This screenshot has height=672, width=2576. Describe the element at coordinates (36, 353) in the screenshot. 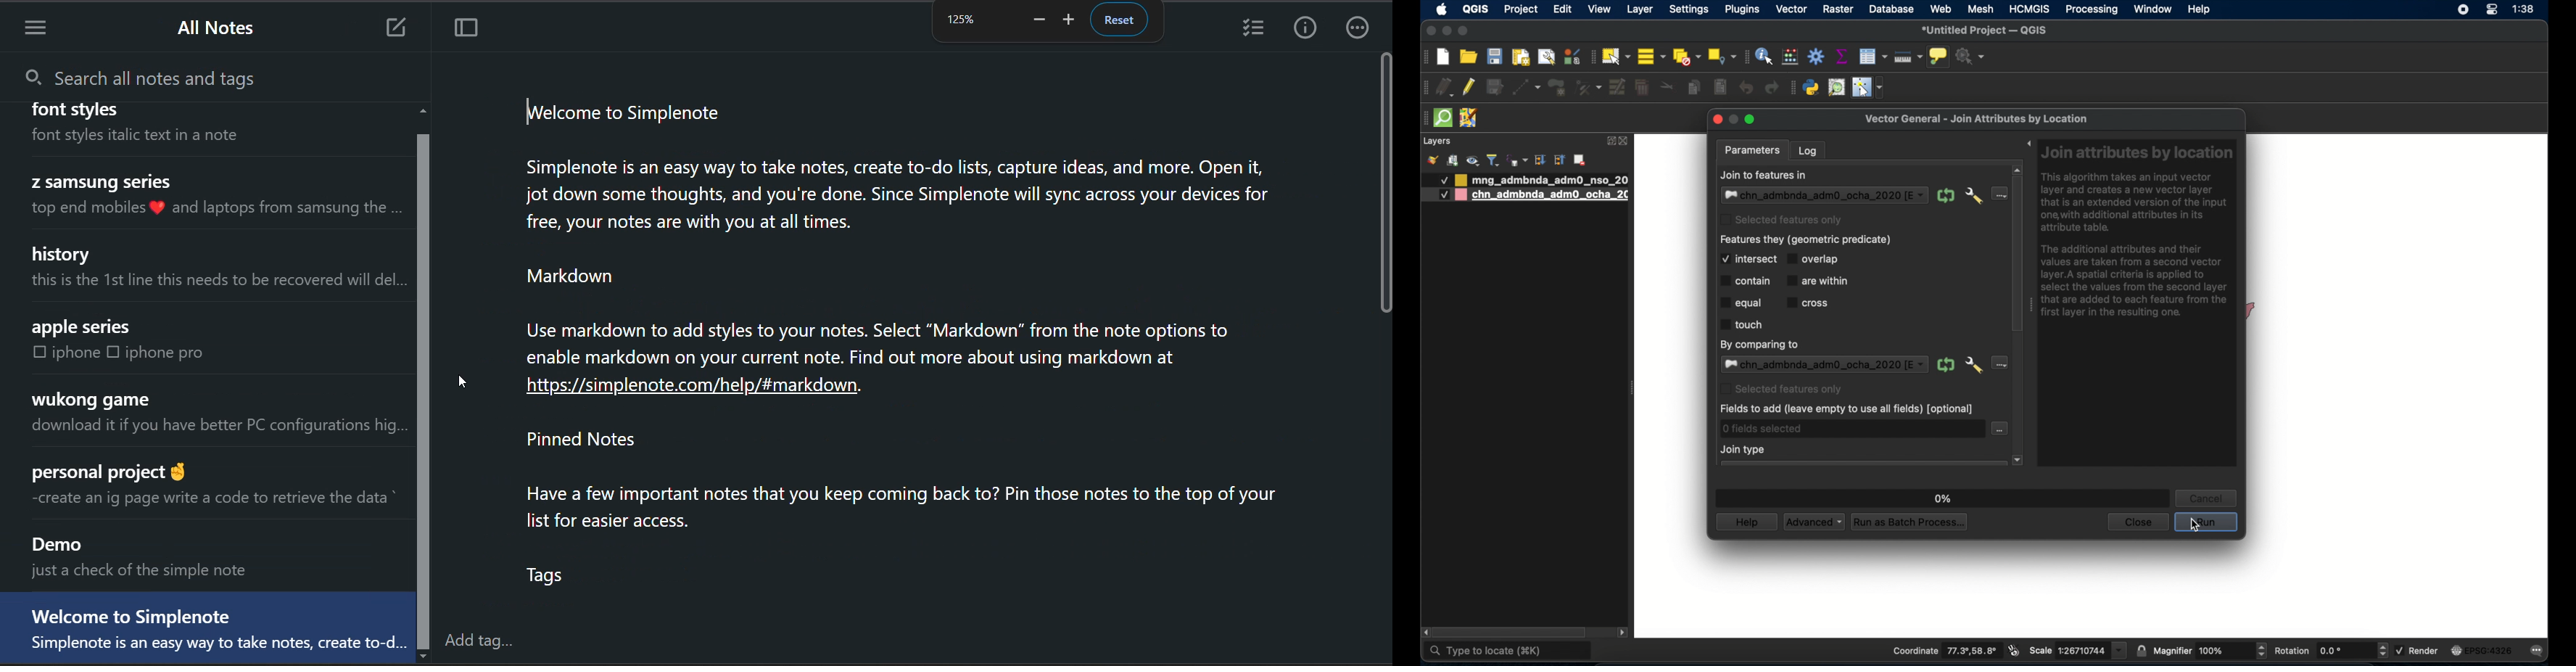

I see `checkbox` at that location.